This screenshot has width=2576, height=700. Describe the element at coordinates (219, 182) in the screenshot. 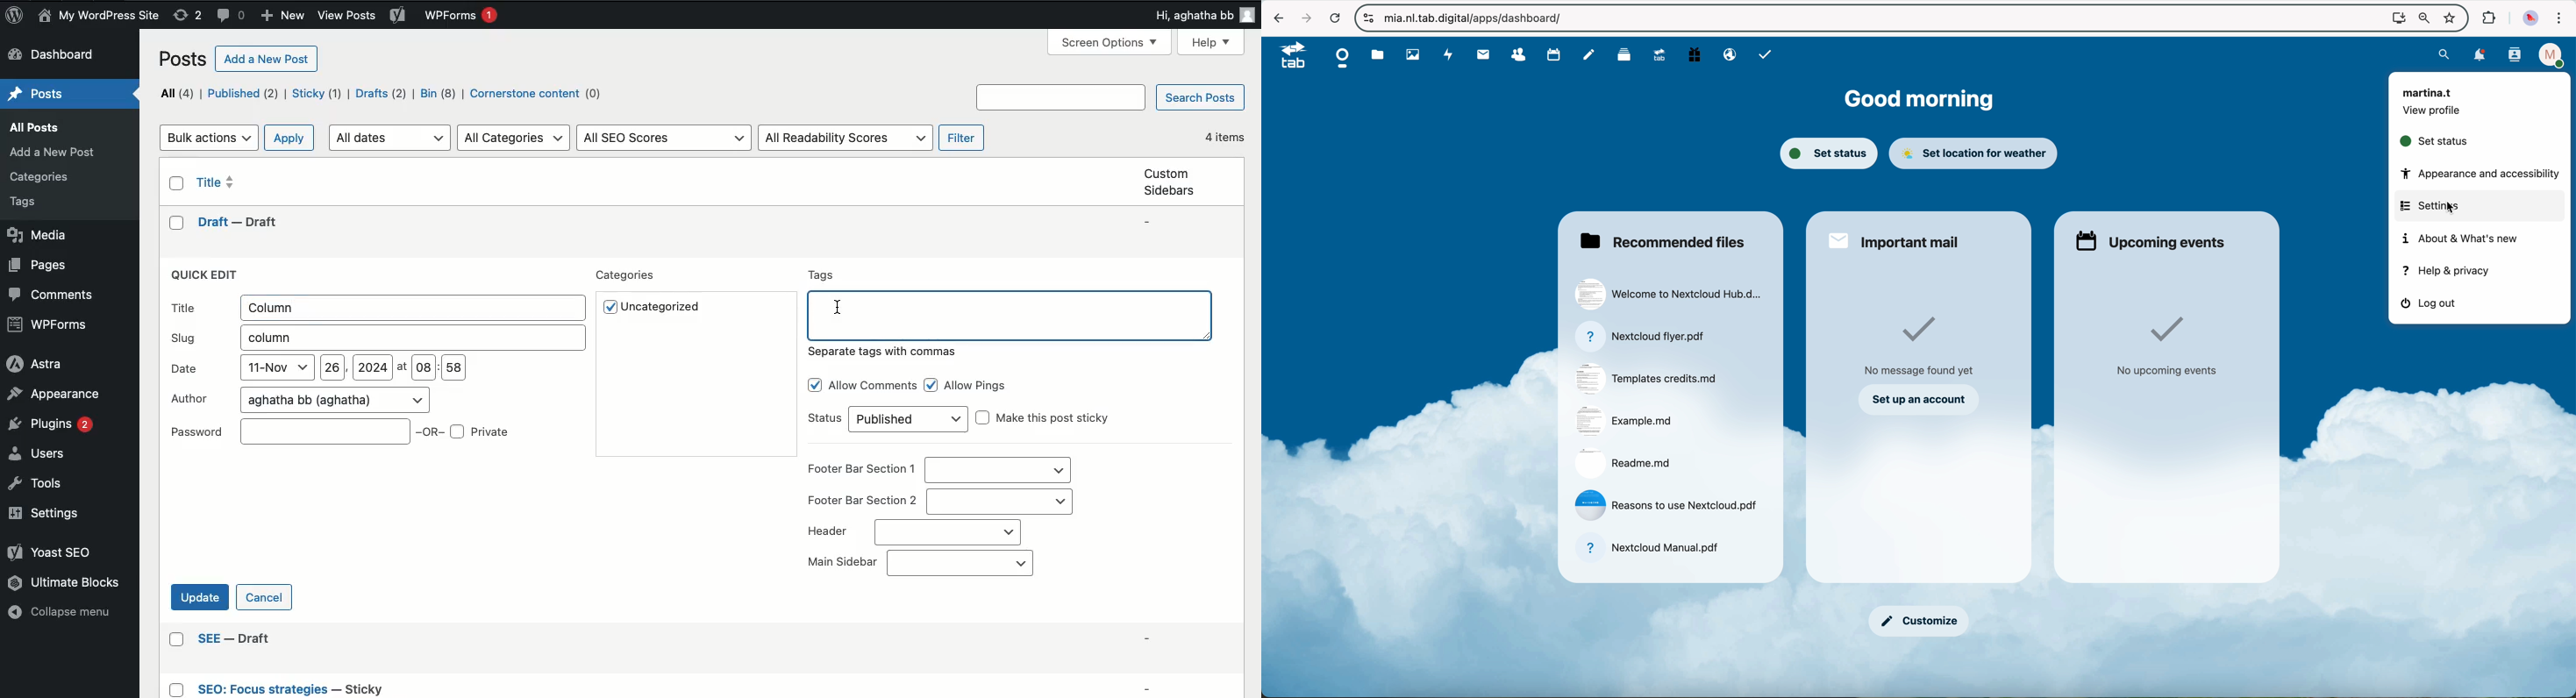

I see `Title` at that location.